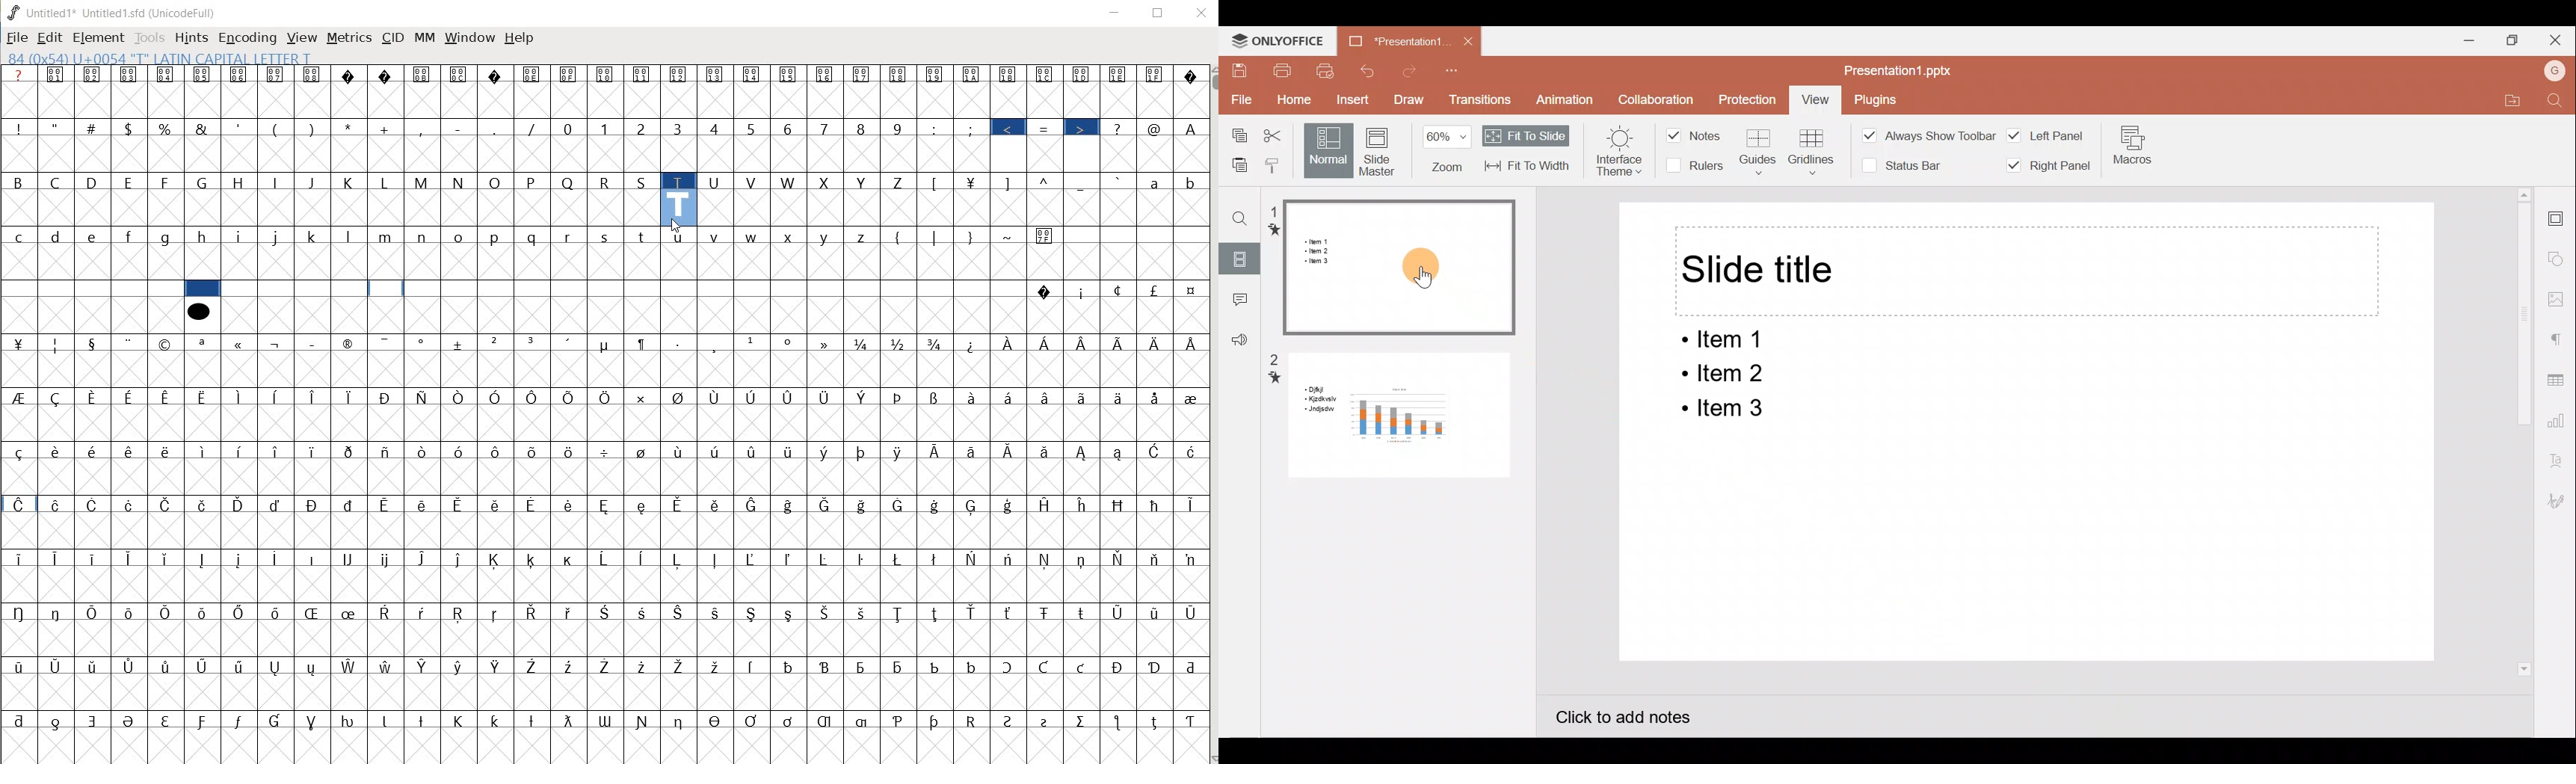 This screenshot has height=784, width=2576. Describe the element at coordinates (1046, 611) in the screenshot. I see `Symbol` at that location.